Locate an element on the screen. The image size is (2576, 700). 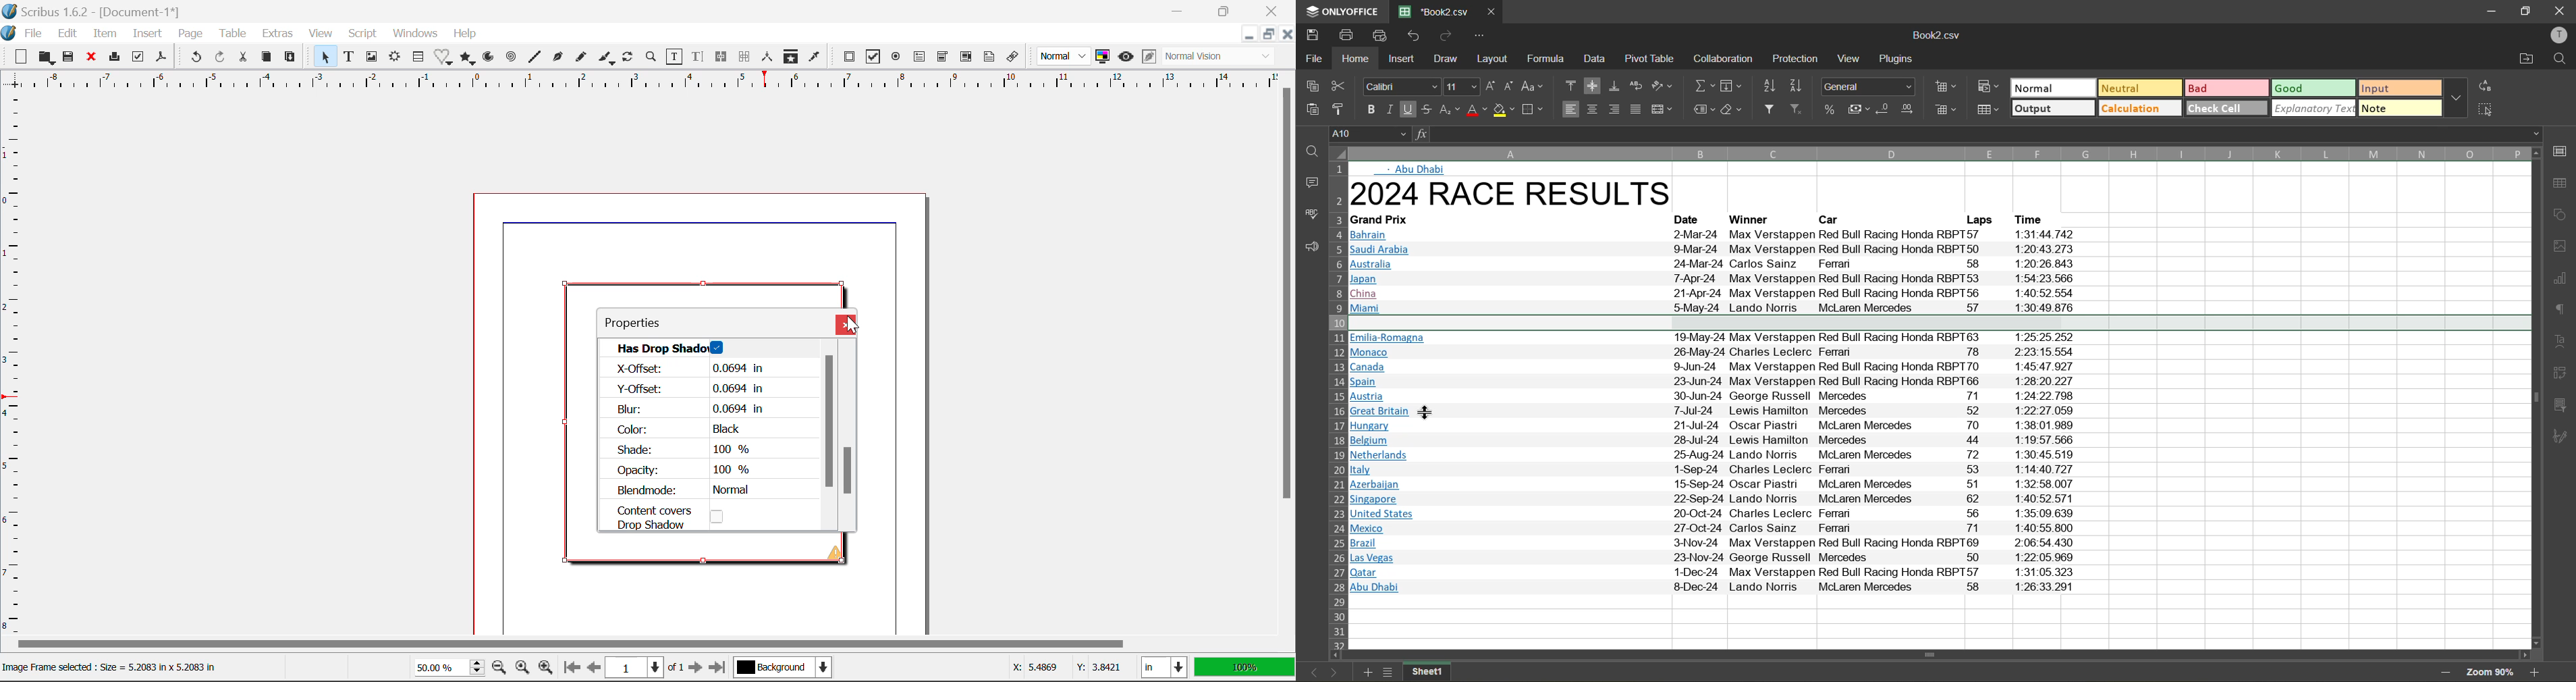
bold is located at coordinates (1370, 109).